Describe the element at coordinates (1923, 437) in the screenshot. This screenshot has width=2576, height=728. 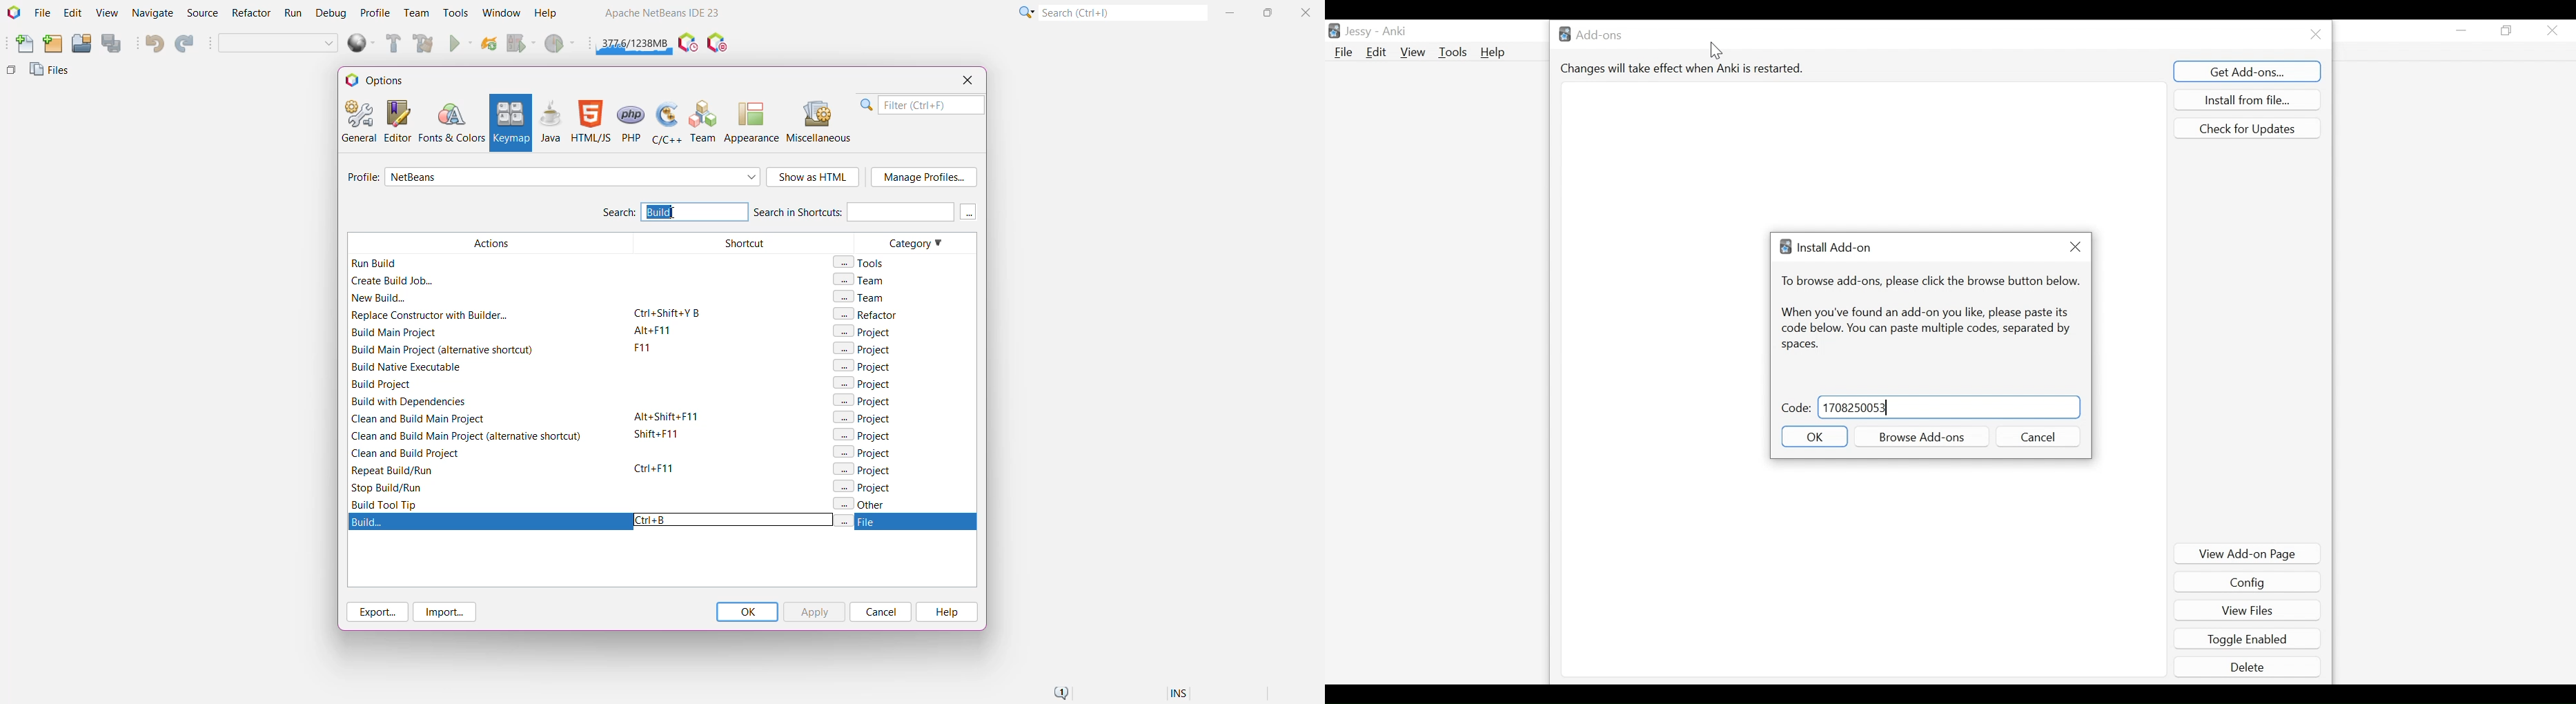
I see `Browse Add-ons` at that location.